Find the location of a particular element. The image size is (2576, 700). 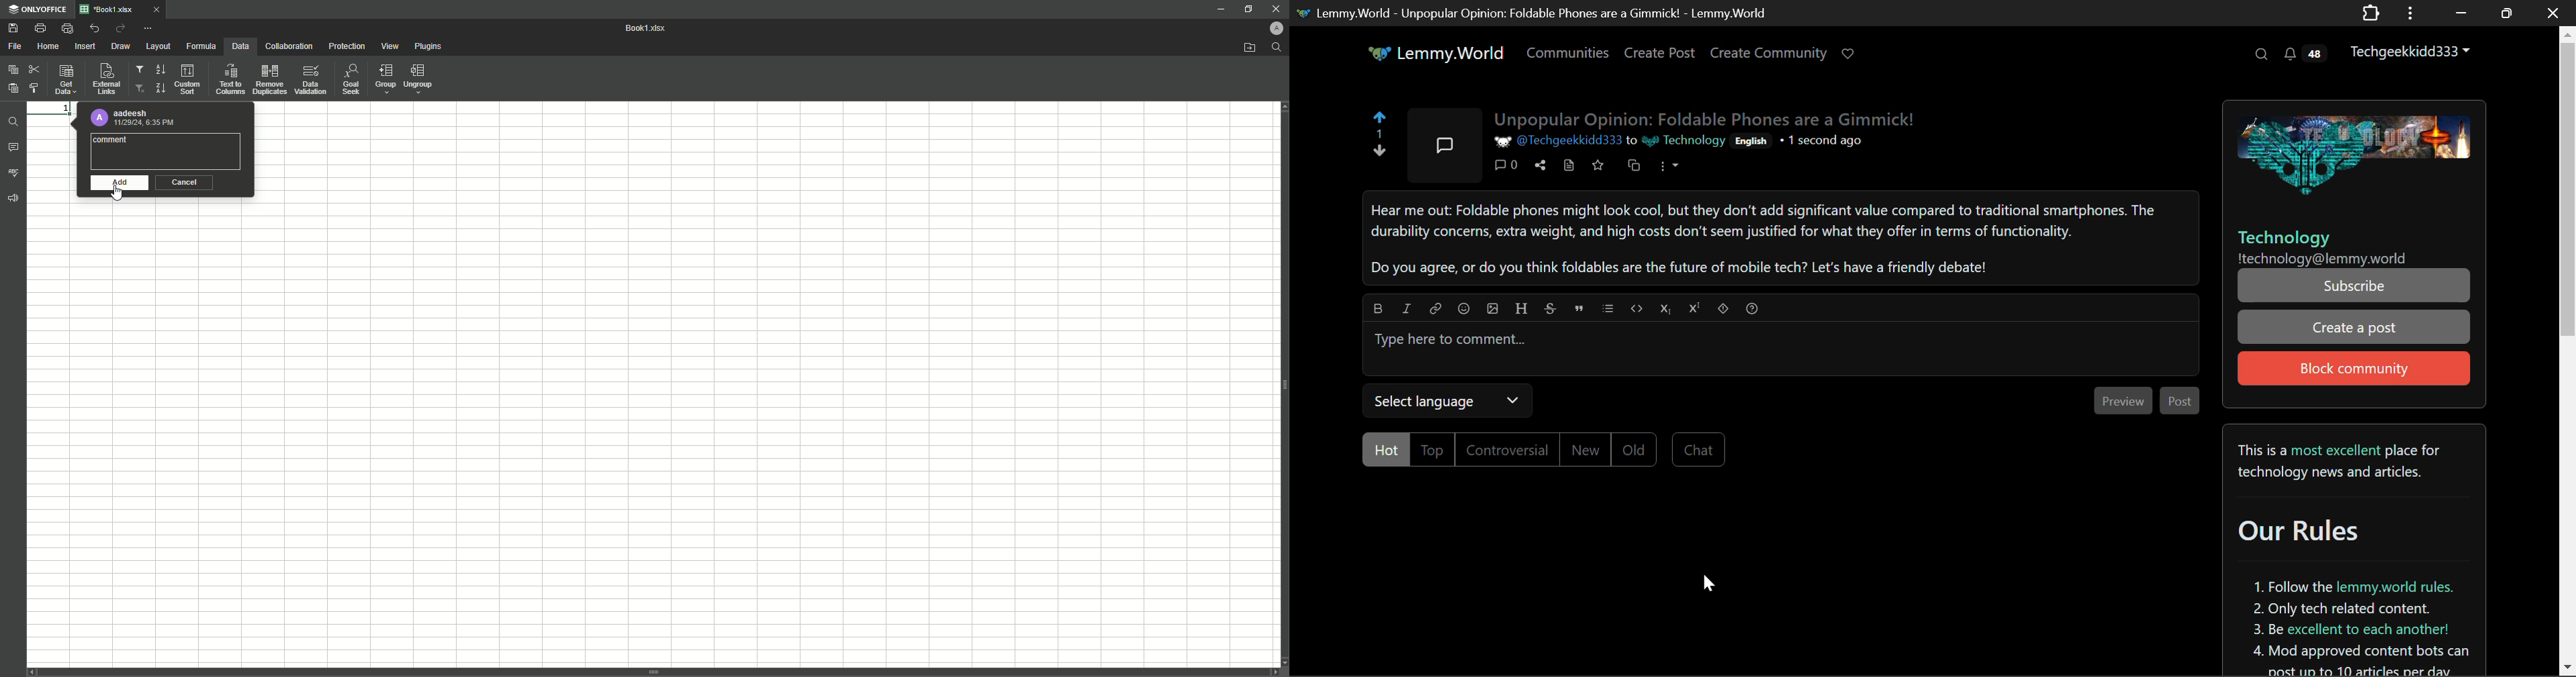

Group is located at coordinates (384, 80).